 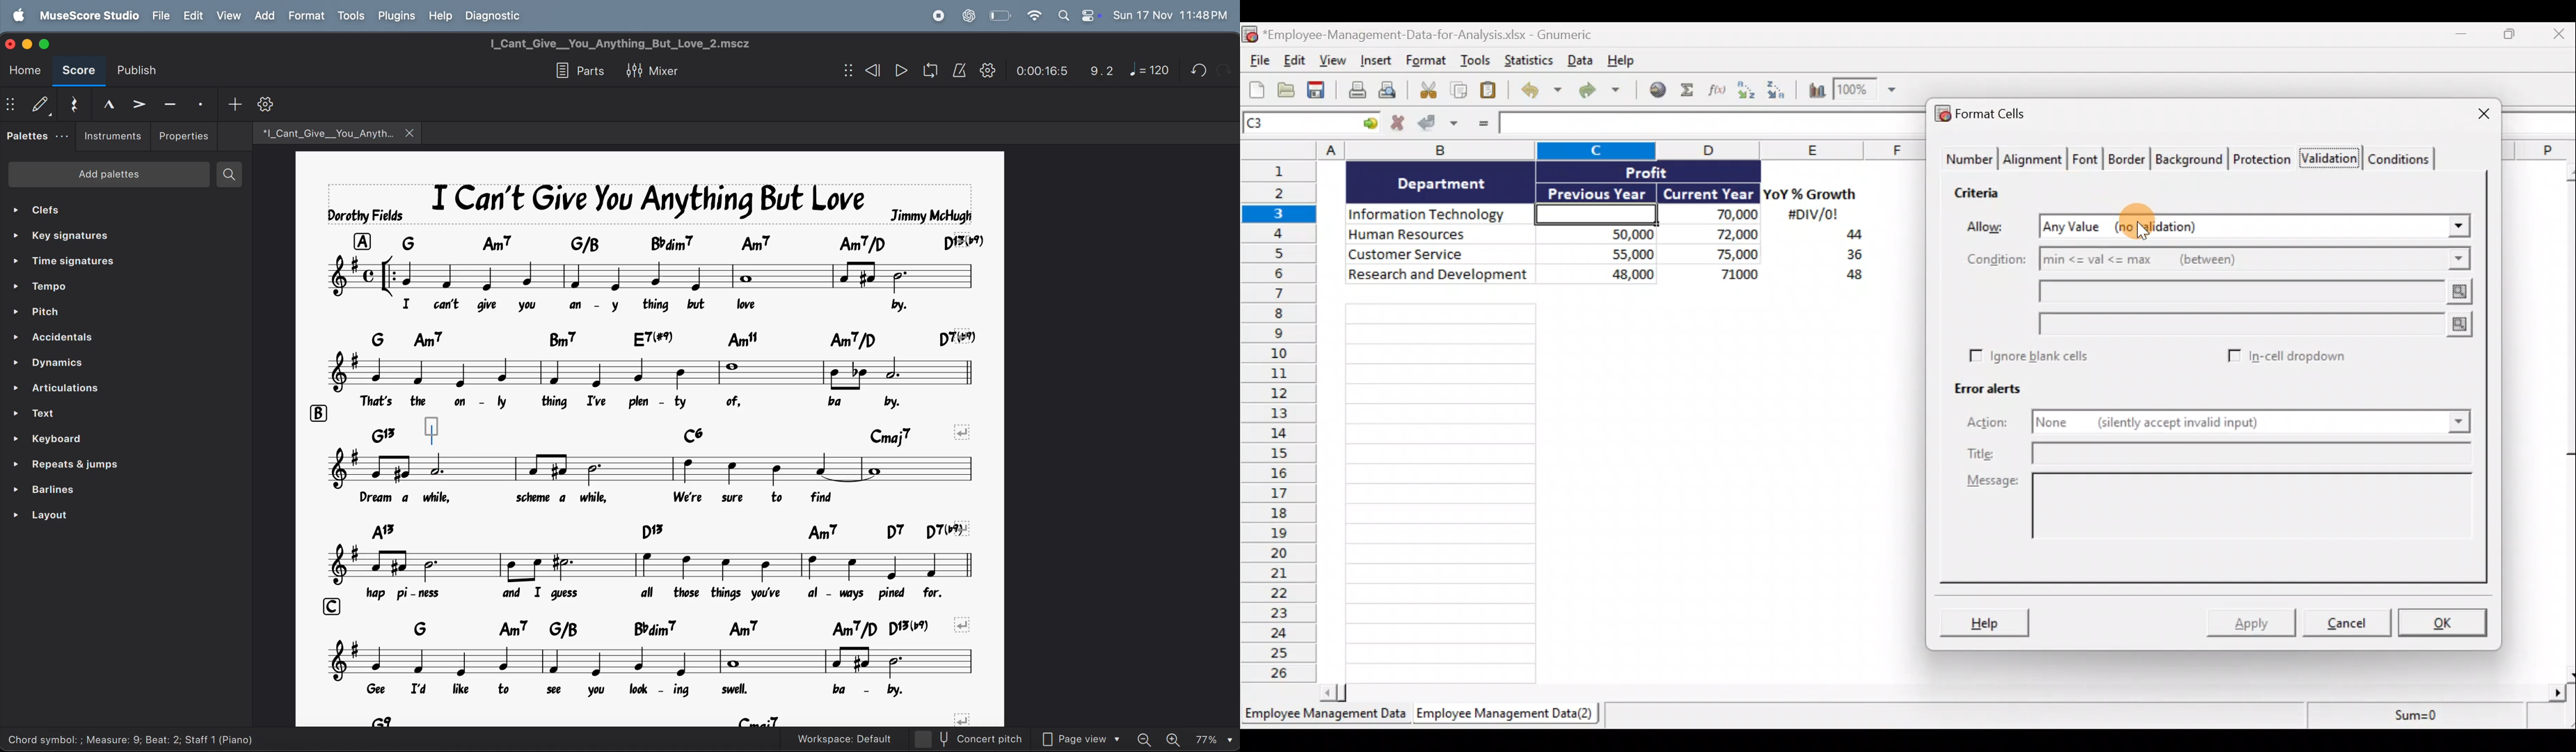 I want to click on keynote chord, so click(x=669, y=338).